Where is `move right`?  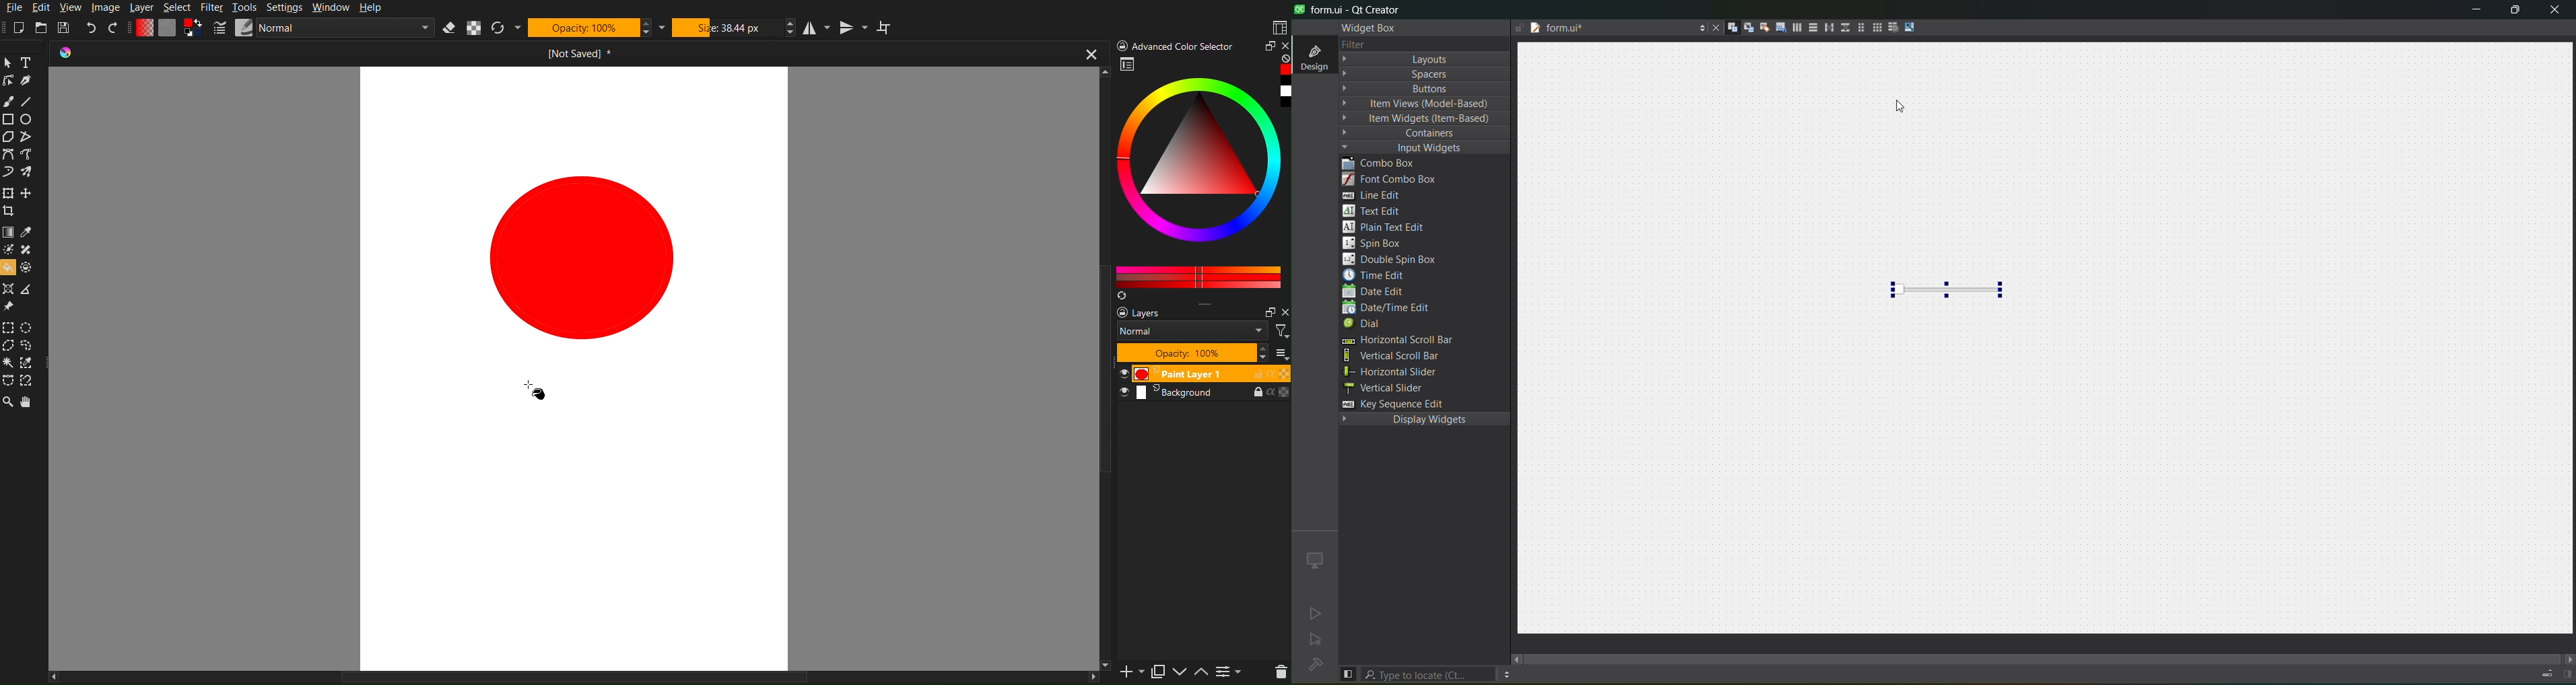 move right is located at coordinates (2568, 657).